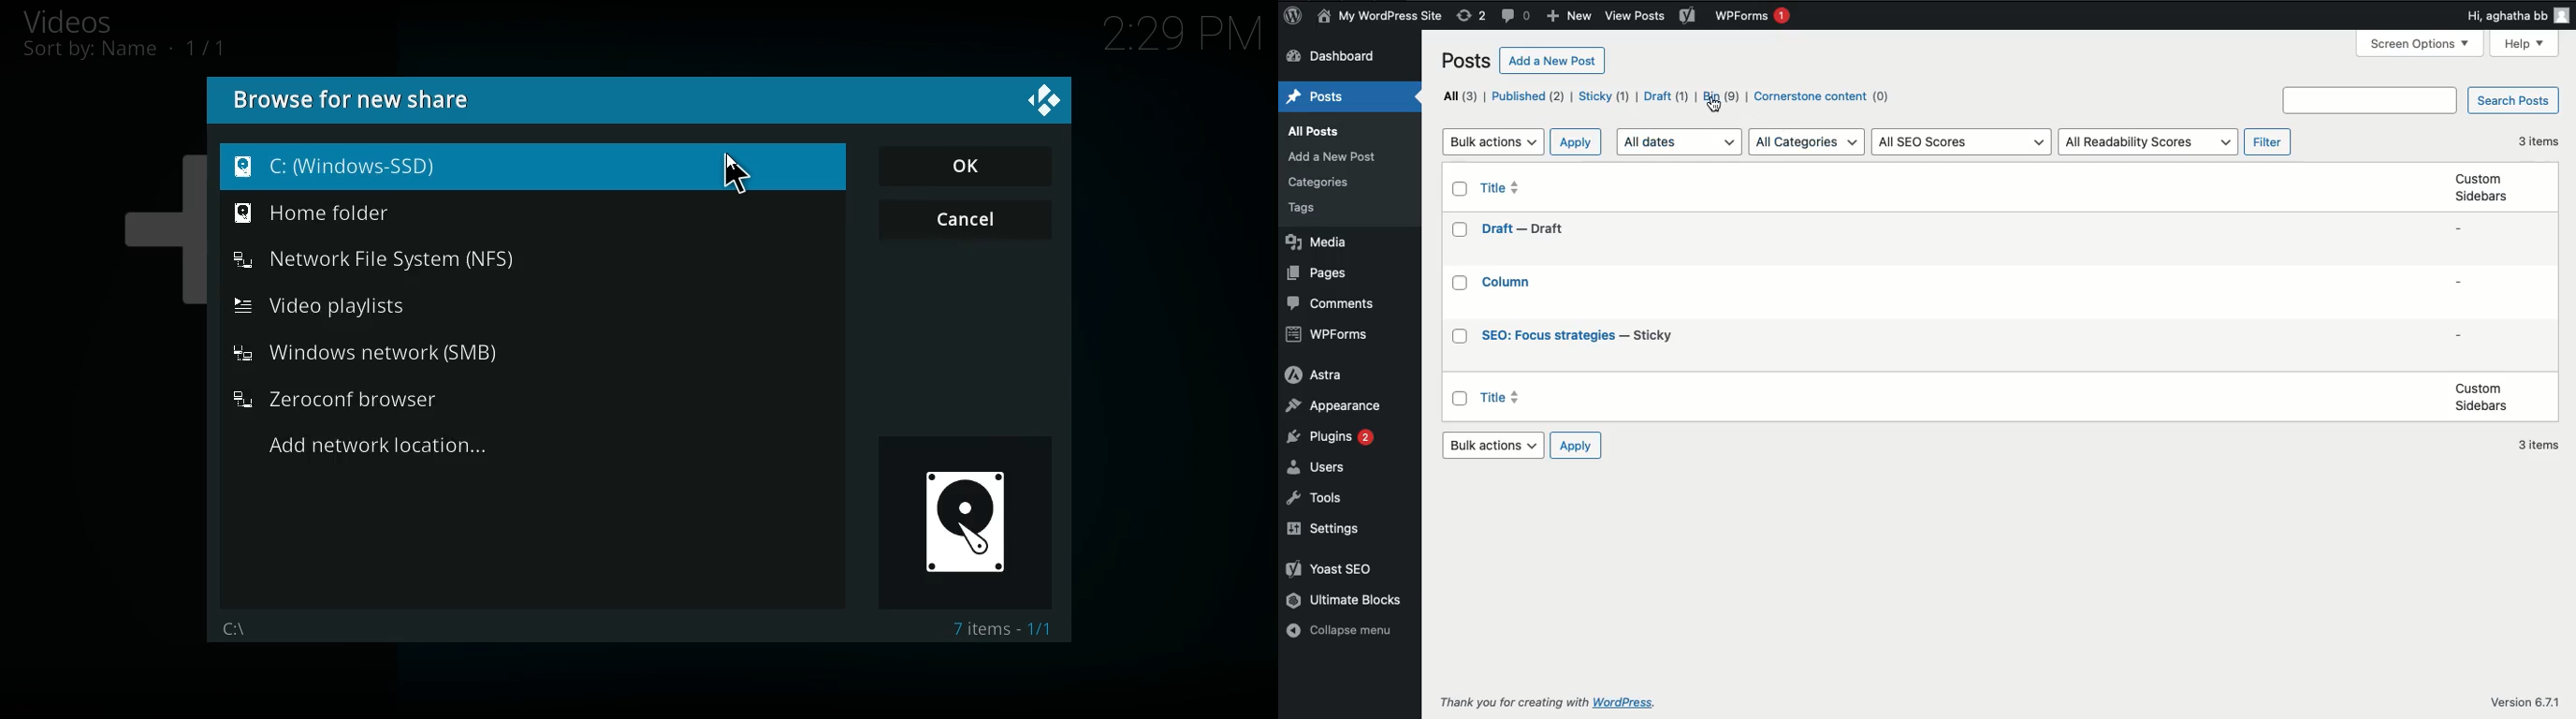 The image size is (2576, 728). Describe the element at coordinates (234, 628) in the screenshot. I see `c:\` at that location.